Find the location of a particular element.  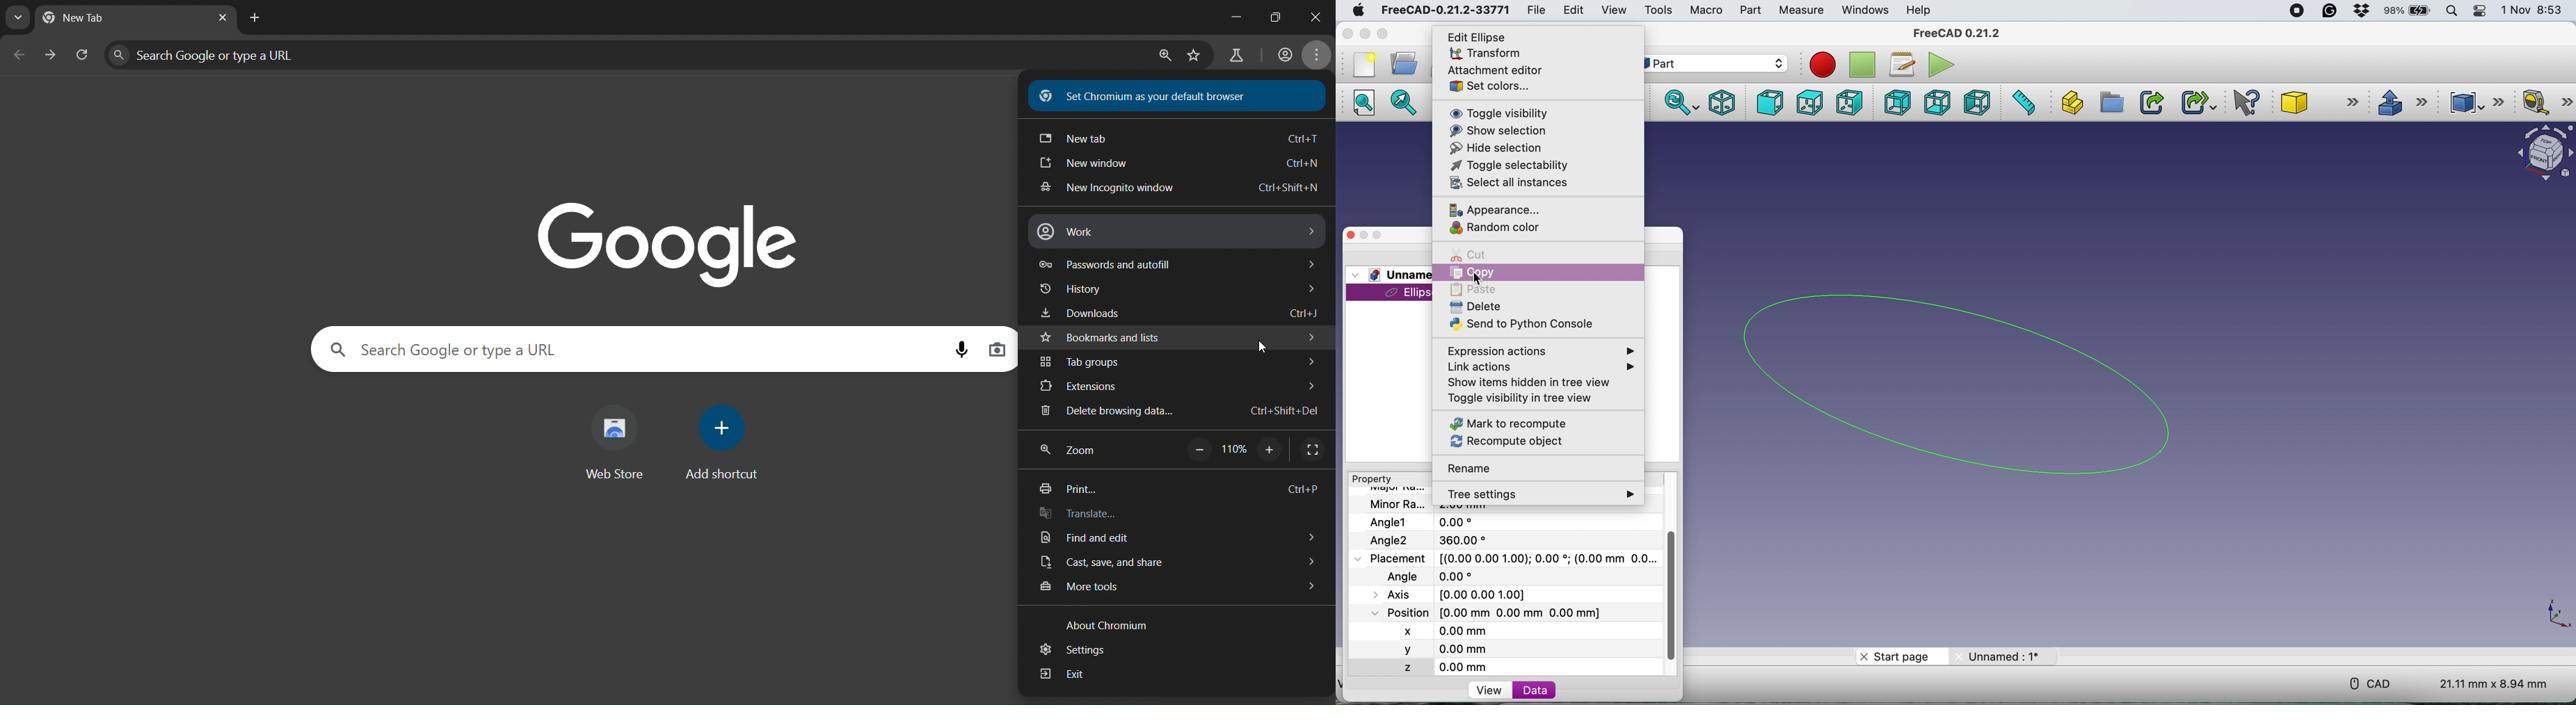

rear is located at coordinates (1899, 102).